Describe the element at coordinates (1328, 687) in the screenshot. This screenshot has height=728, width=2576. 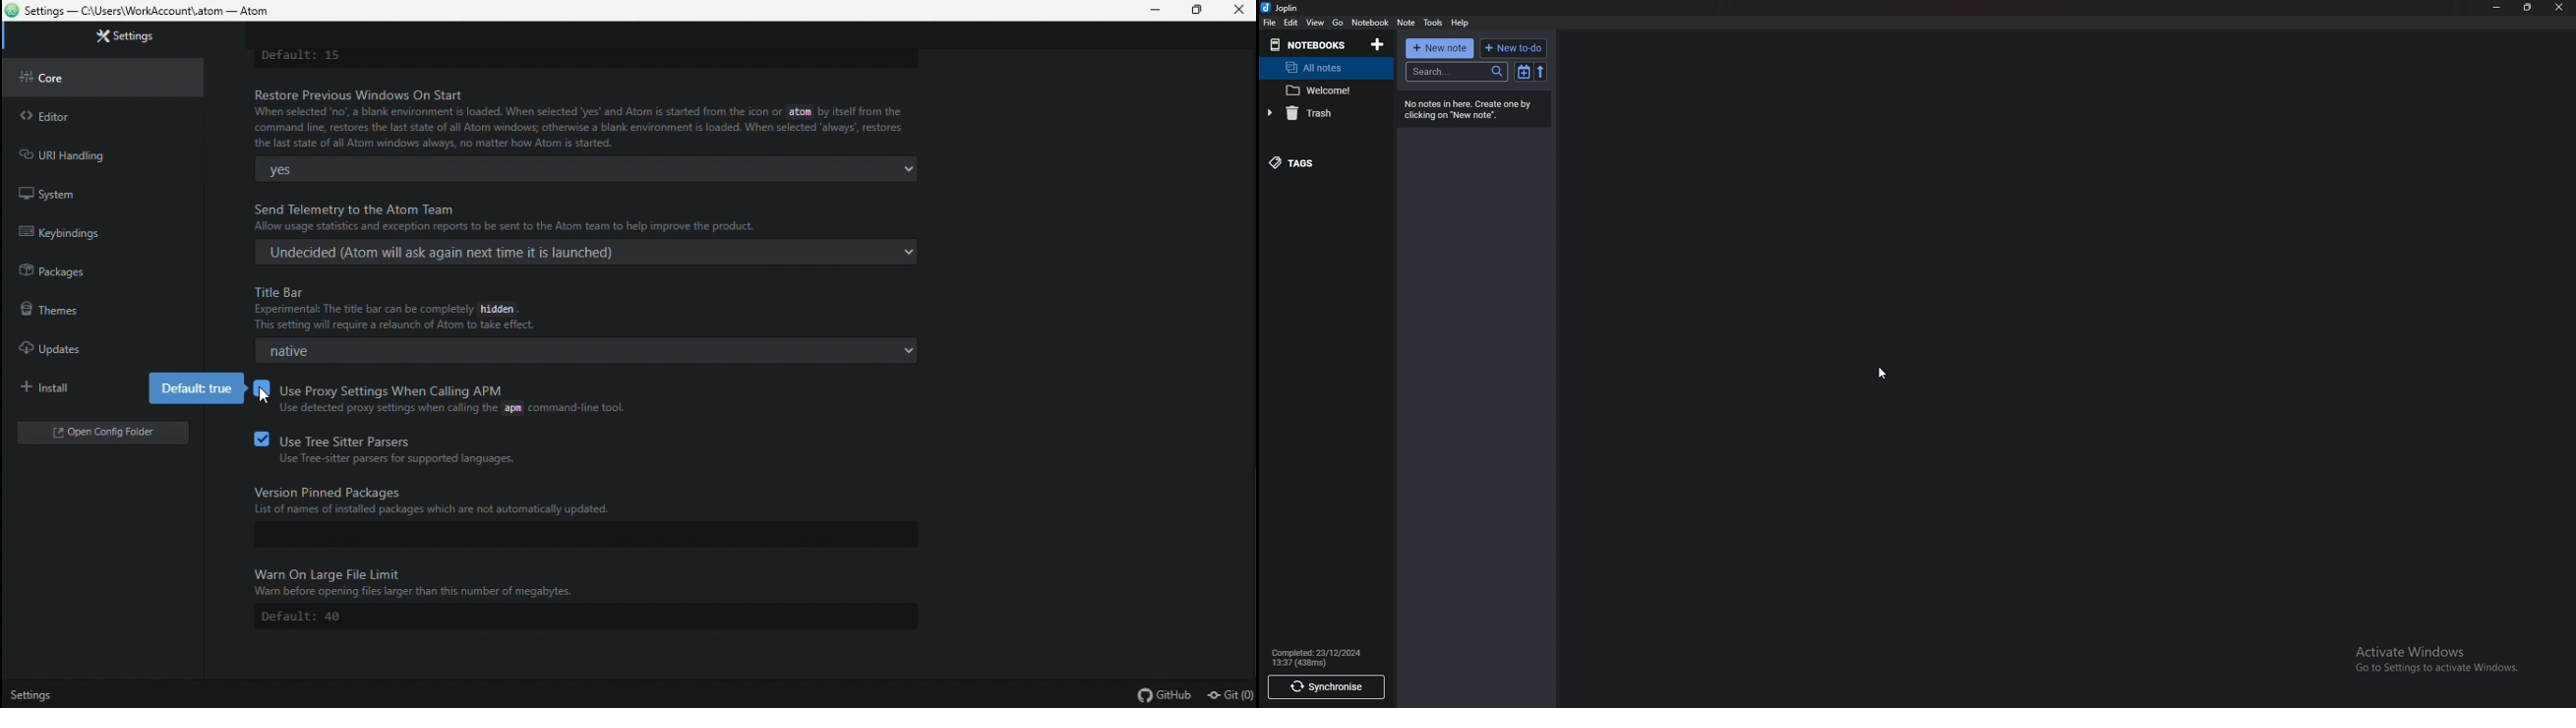
I see `Synchronize` at that location.